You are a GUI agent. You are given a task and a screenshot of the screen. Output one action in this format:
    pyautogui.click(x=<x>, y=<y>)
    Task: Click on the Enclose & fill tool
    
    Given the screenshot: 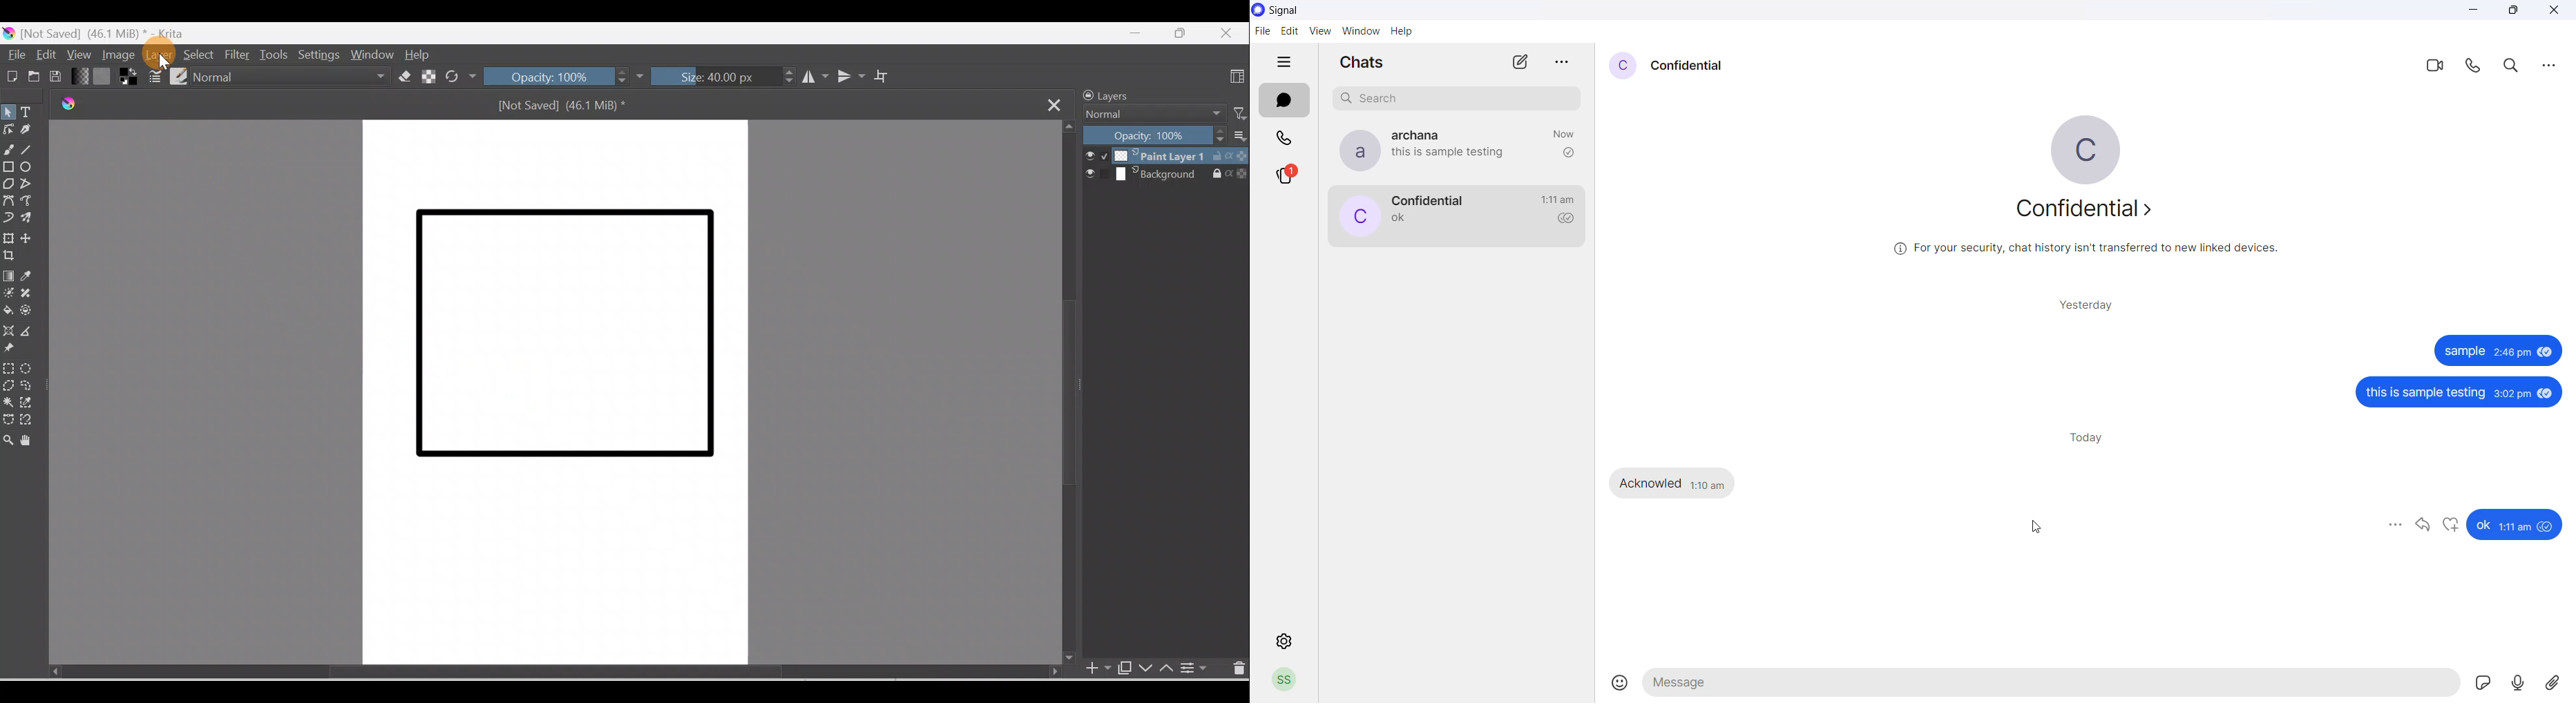 What is the action you would take?
    pyautogui.click(x=30, y=313)
    